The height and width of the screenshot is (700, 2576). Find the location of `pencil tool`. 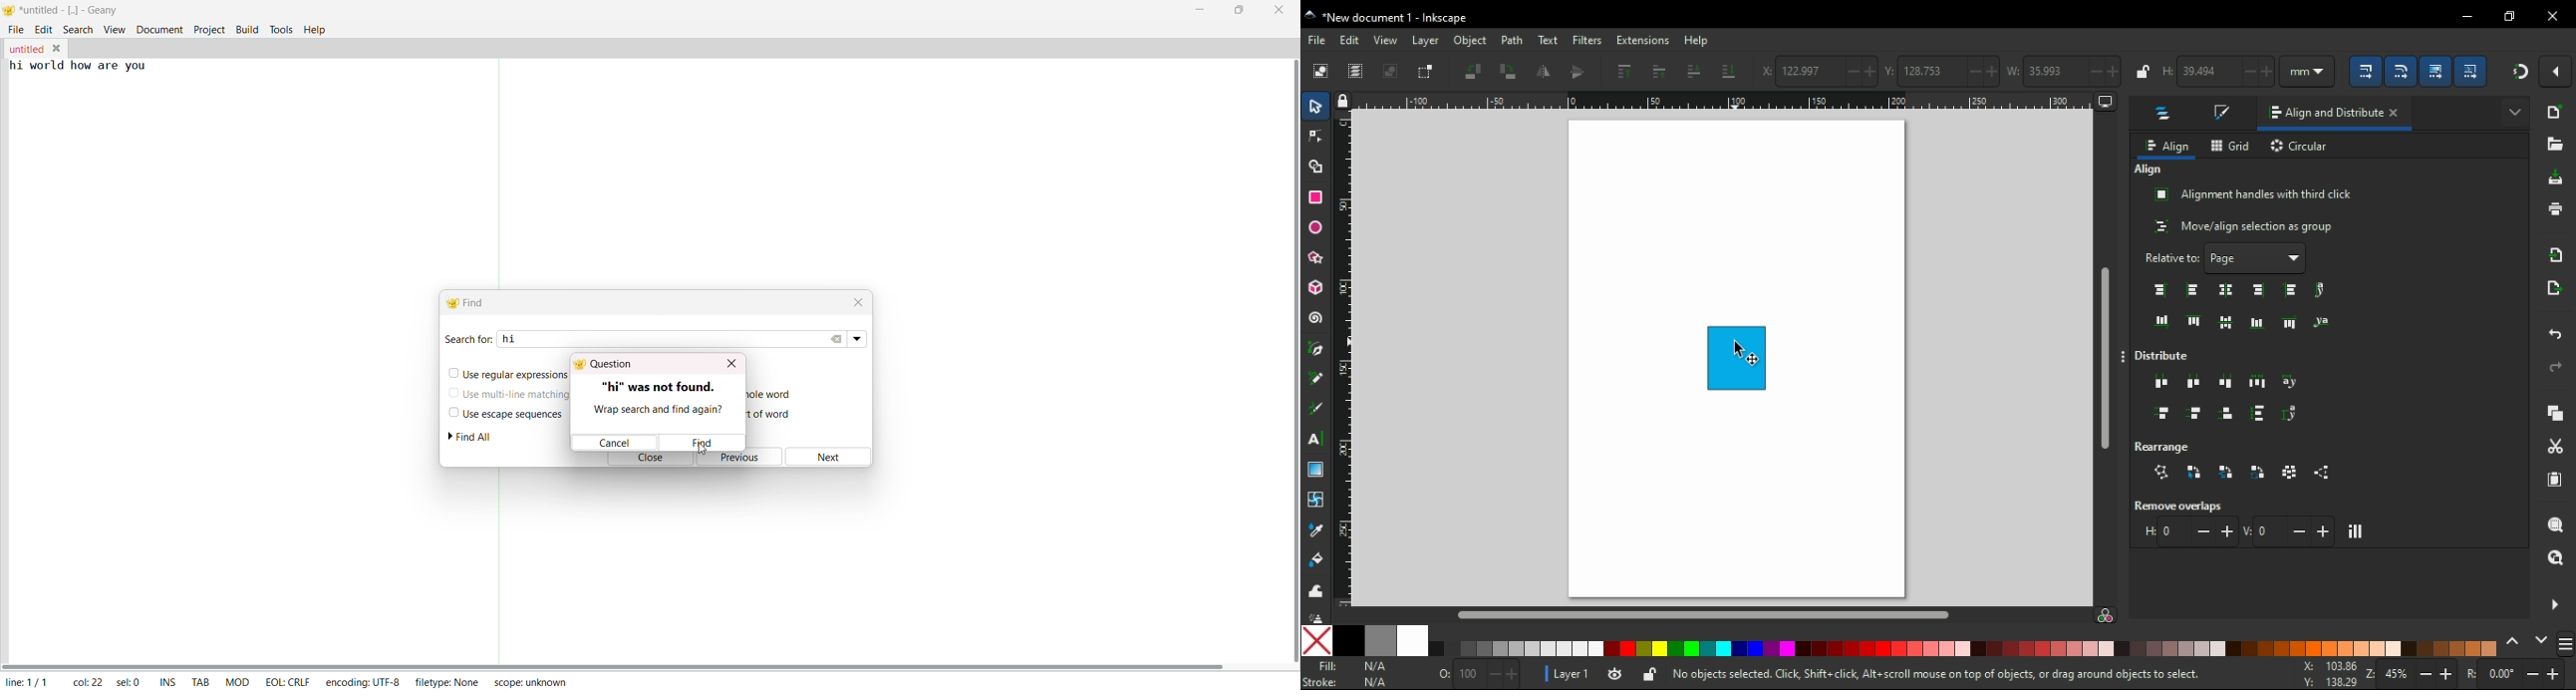

pencil tool is located at coordinates (1317, 379).